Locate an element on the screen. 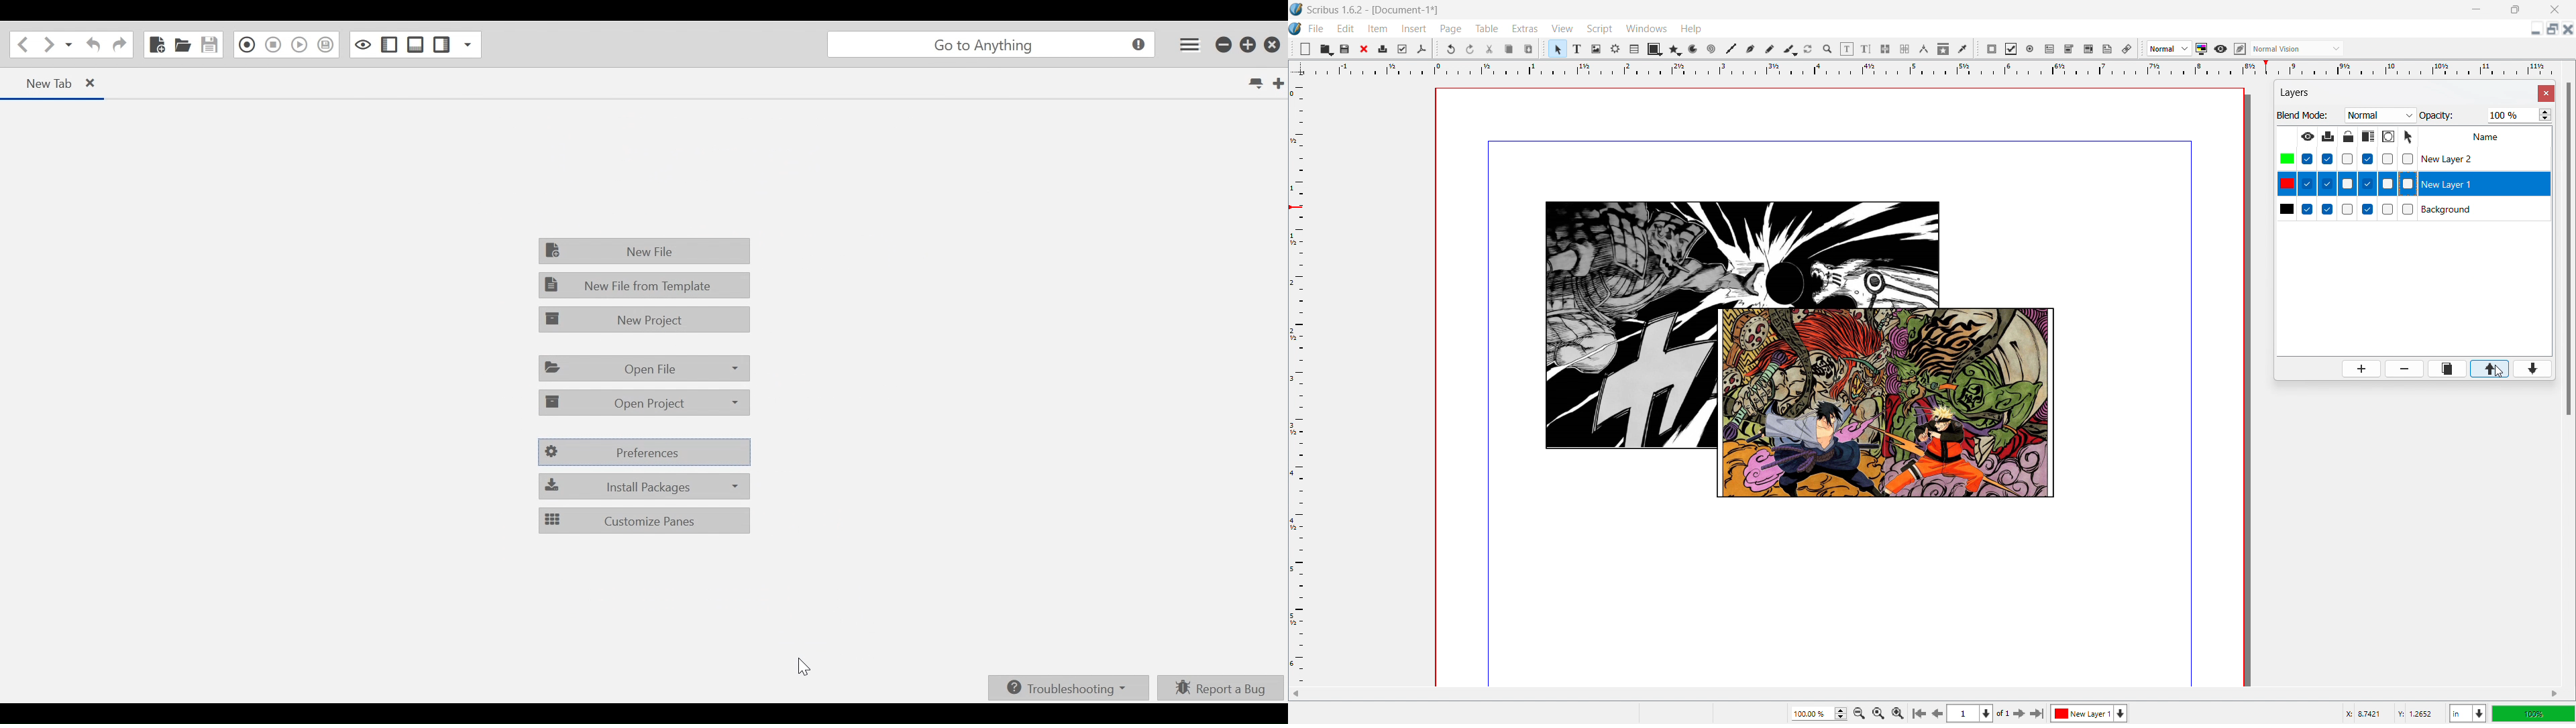  copy item proprties is located at coordinates (1943, 48).